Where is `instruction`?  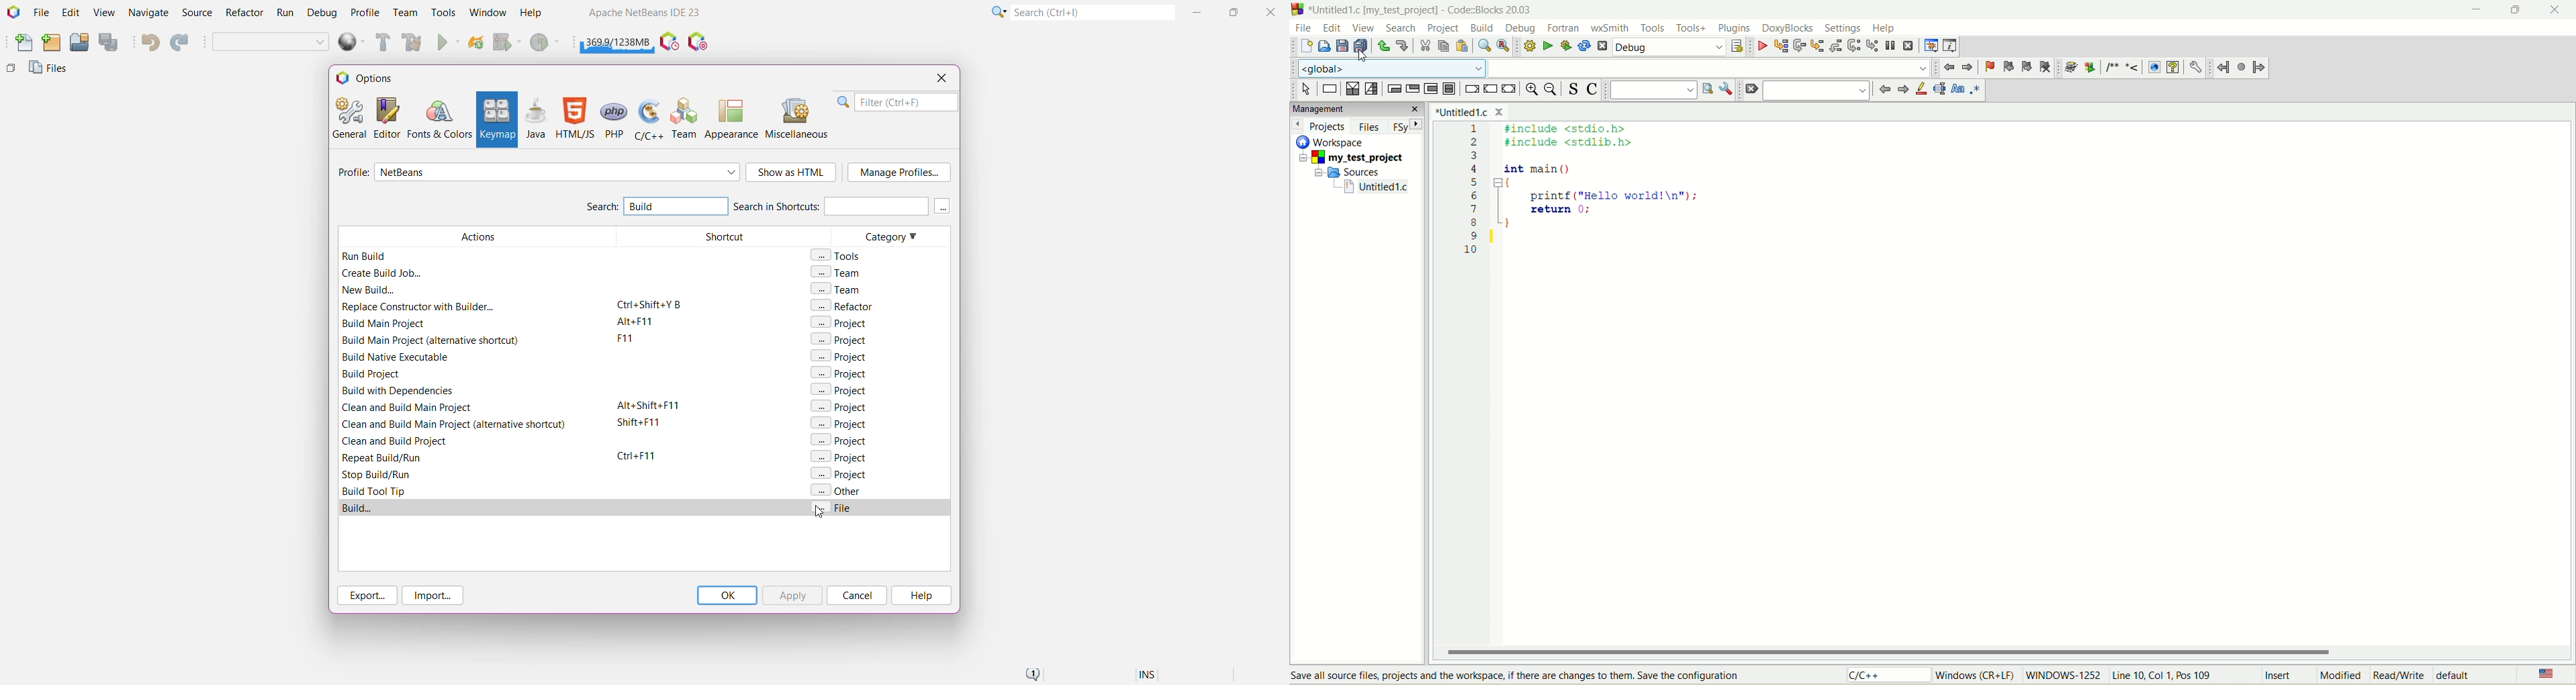 instruction is located at coordinates (1329, 88).